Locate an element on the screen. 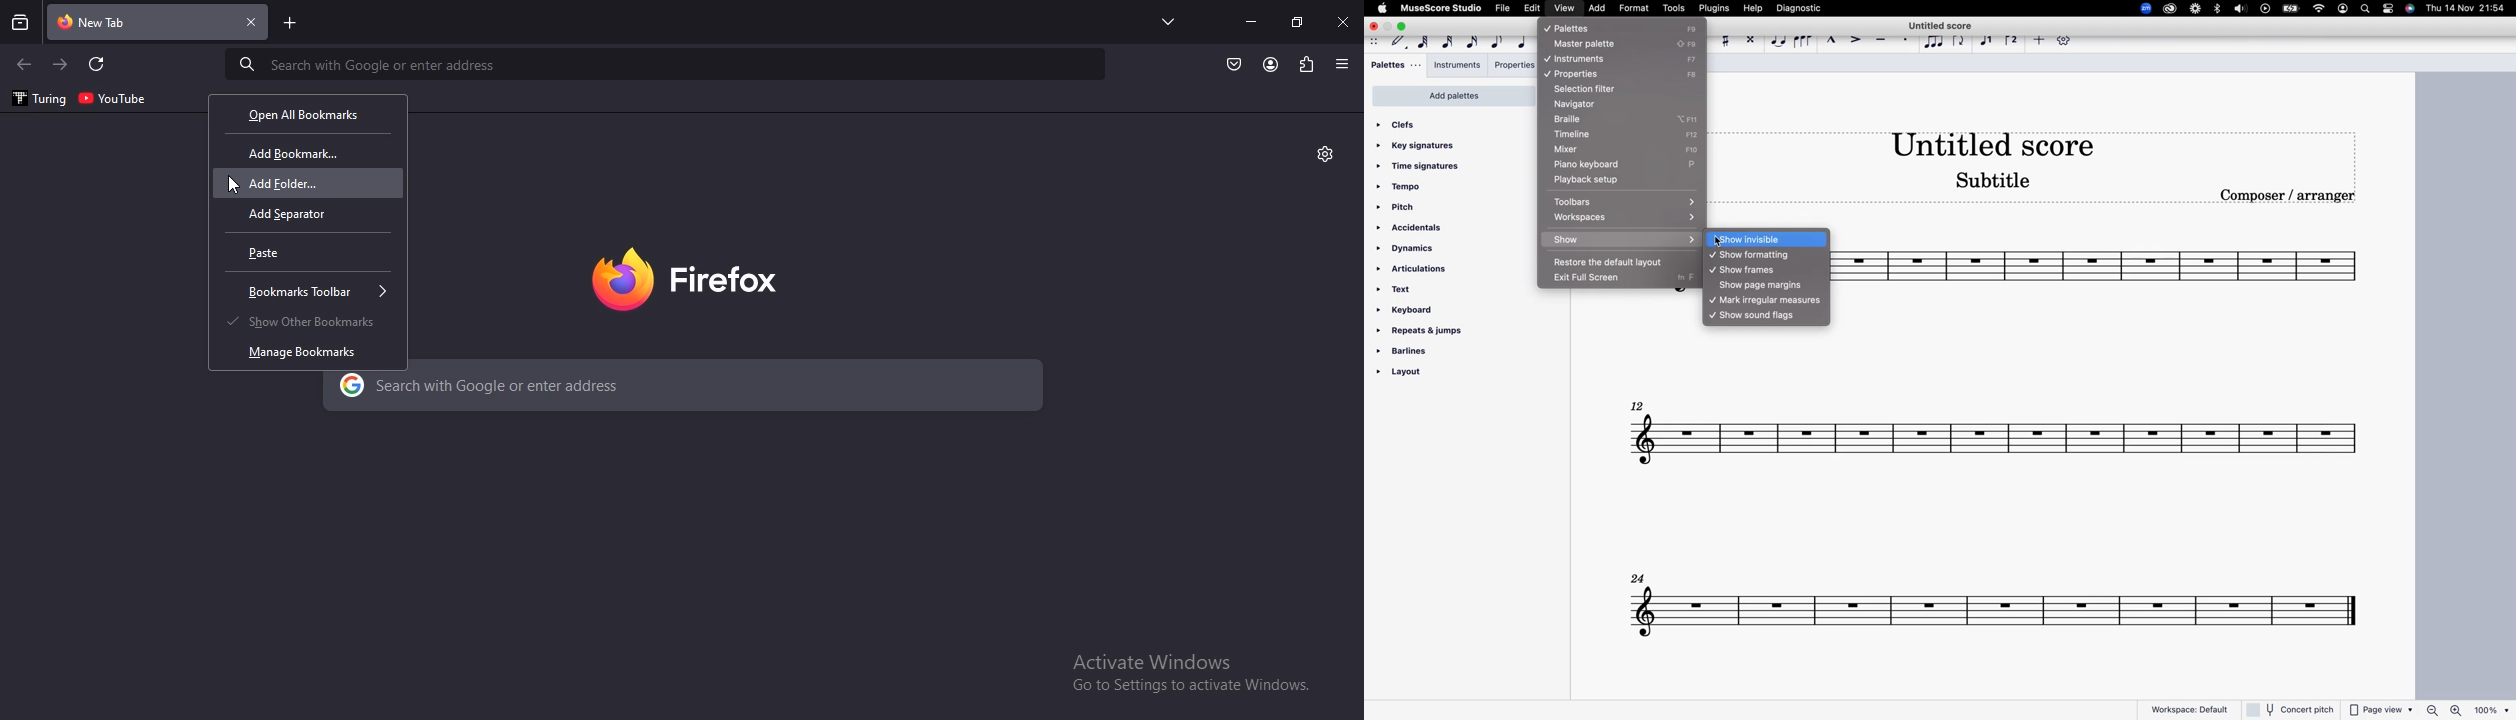 The height and width of the screenshot is (728, 2520). add is located at coordinates (1597, 8).